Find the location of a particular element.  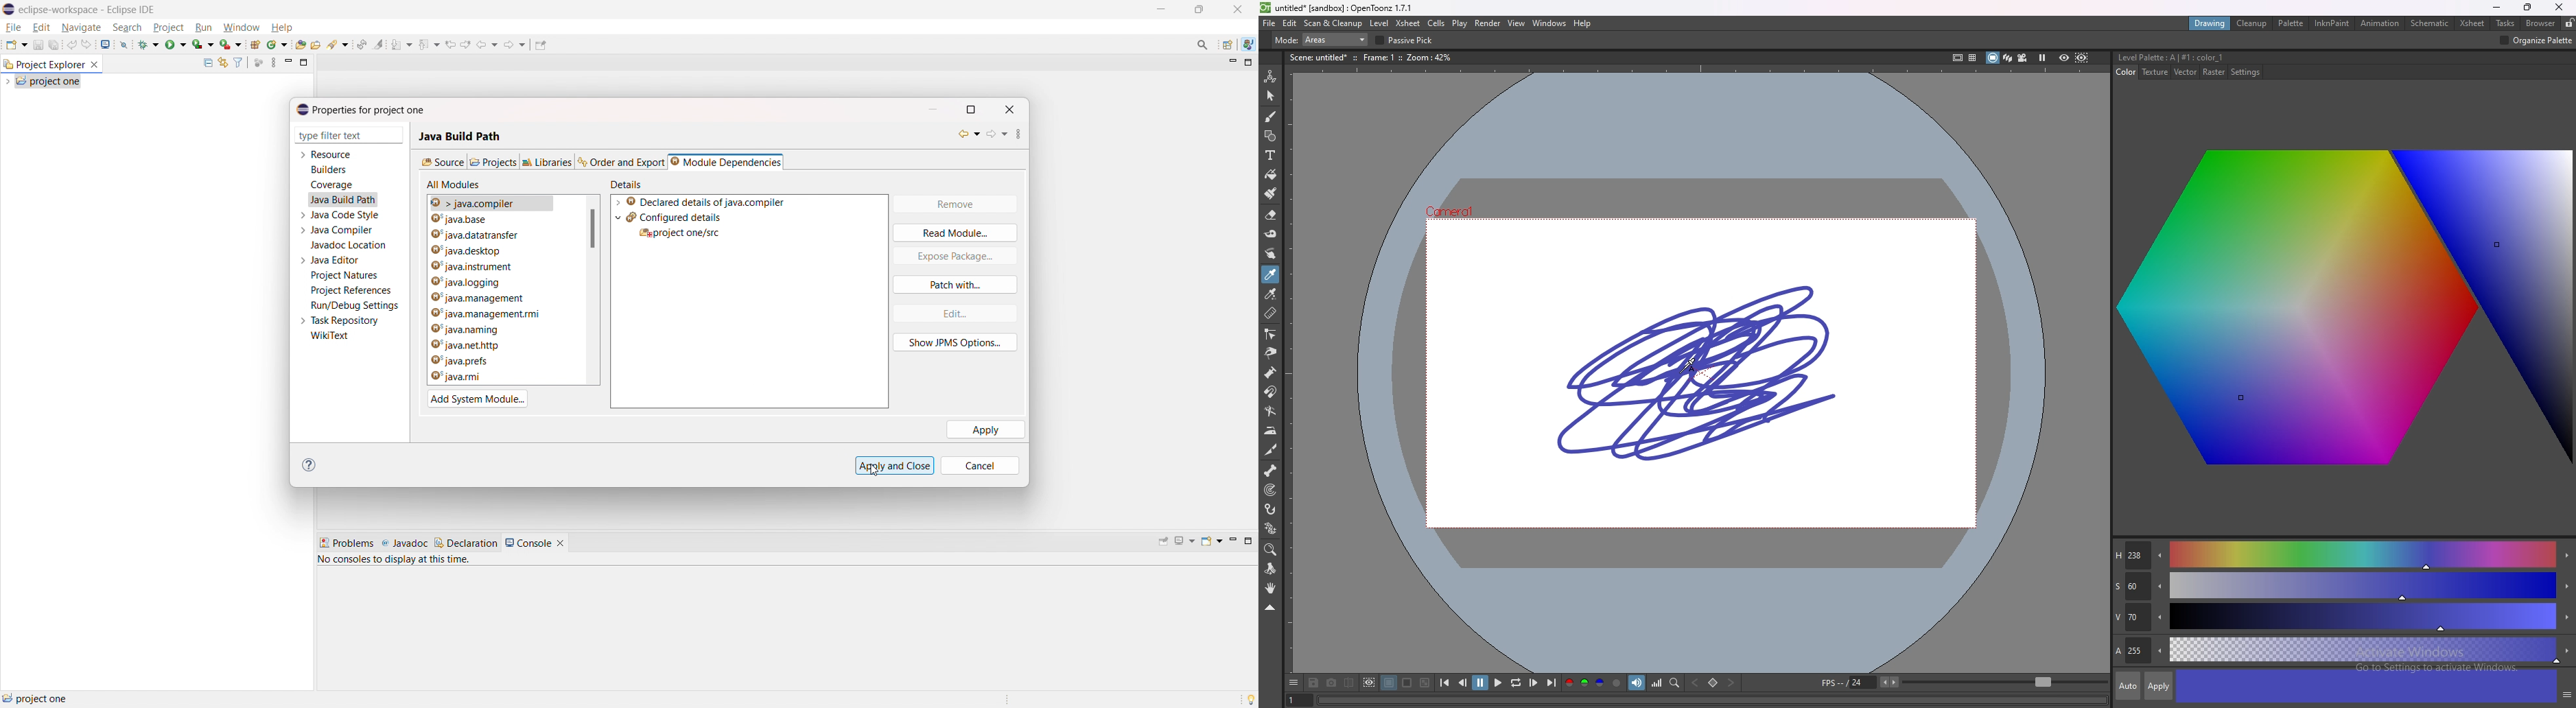

options is located at coordinates (1295, 683).